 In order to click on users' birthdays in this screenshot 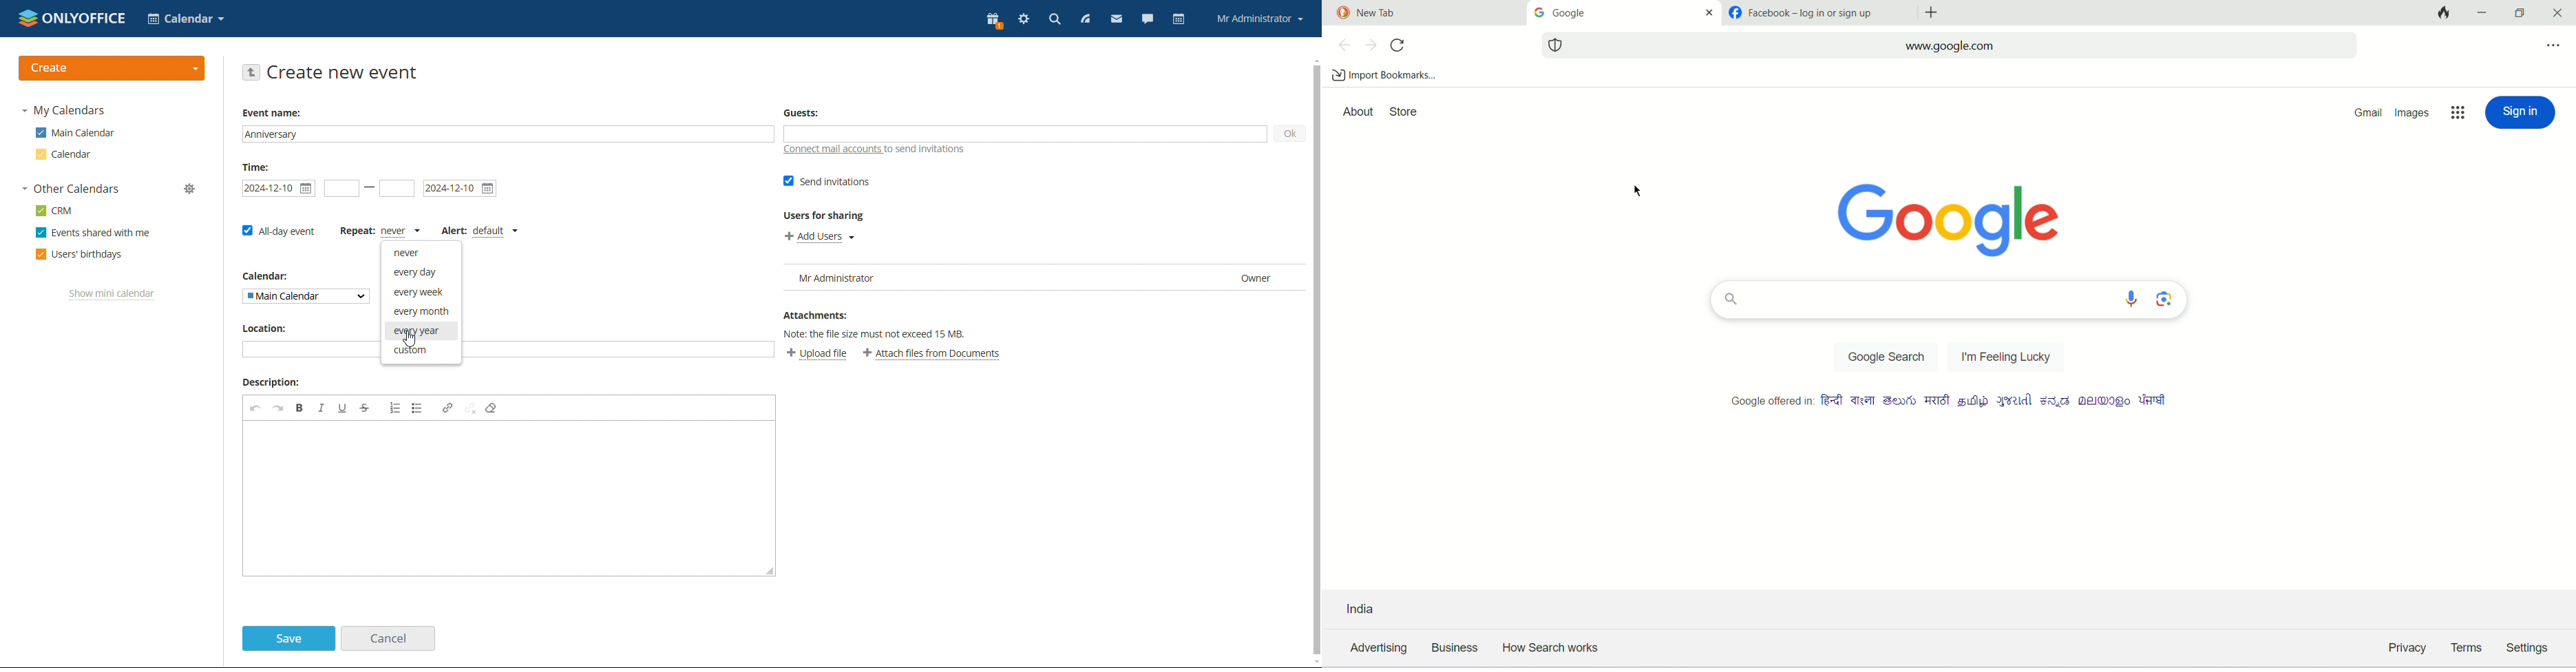, I will do `click(79, 254)`.